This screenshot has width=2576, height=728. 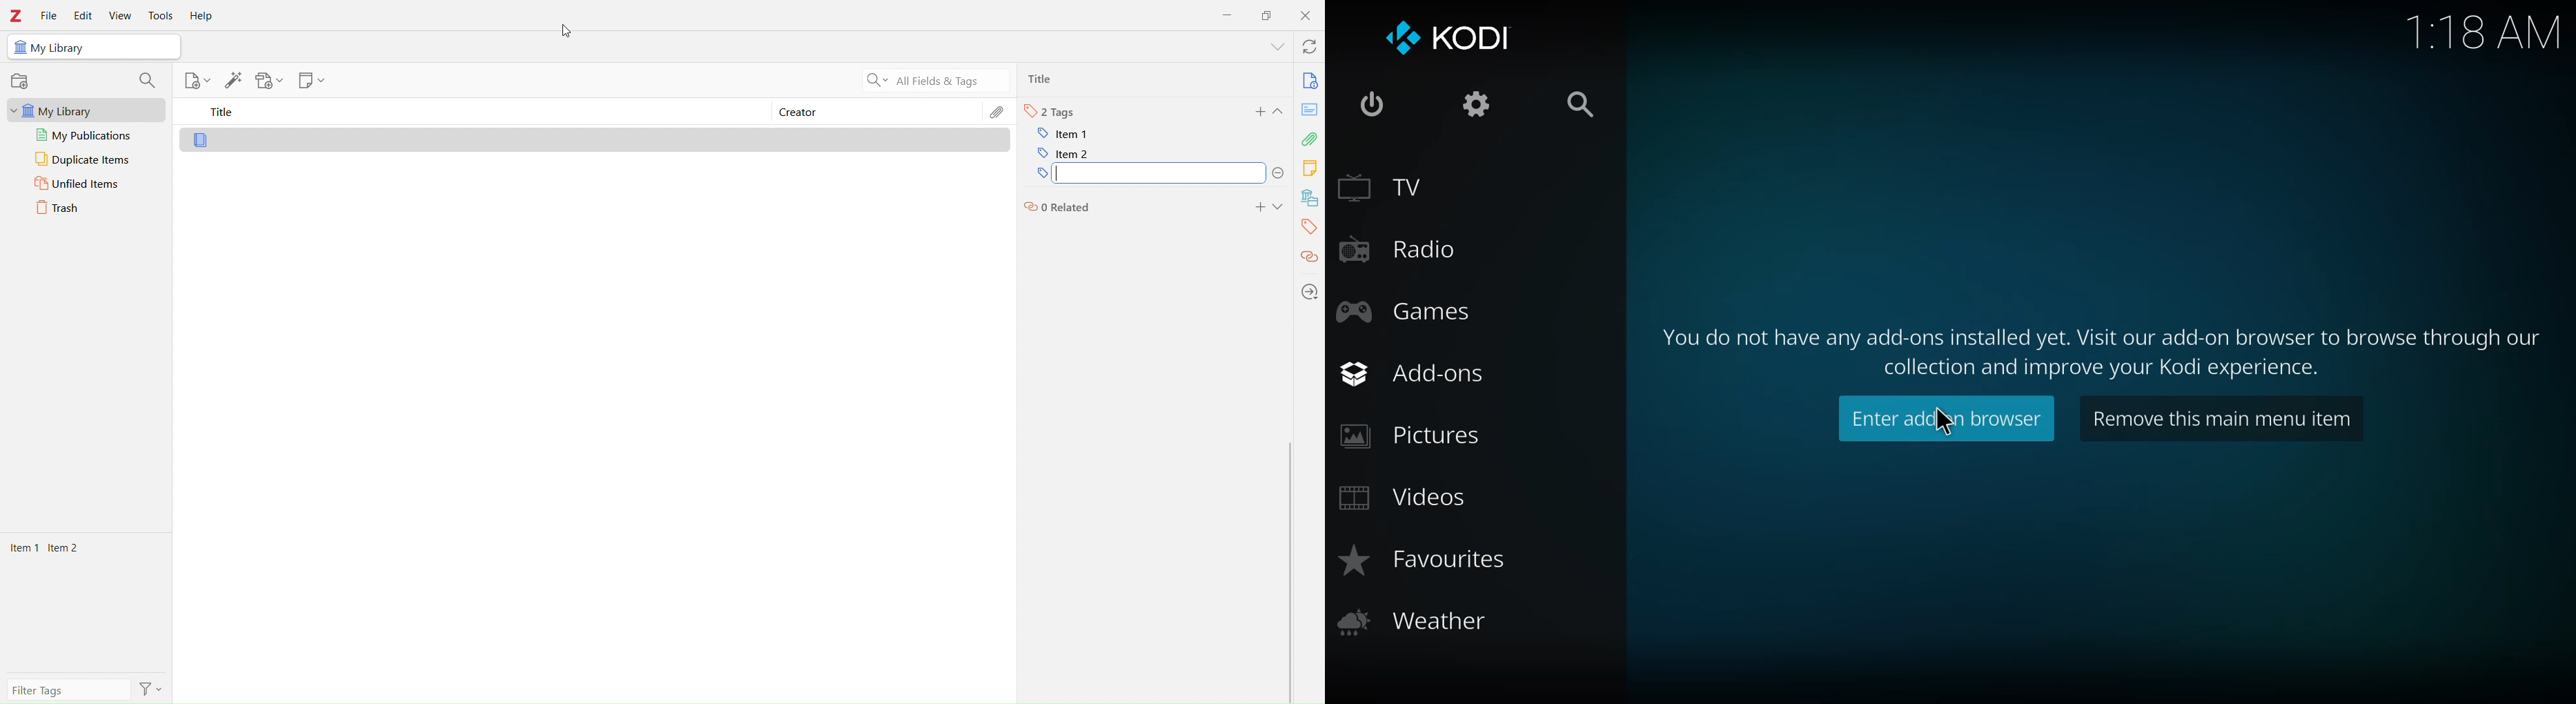 What do you see at coordinates (1232, 15) in the screenshot?
I see `` at bounding box center [1232, 15].